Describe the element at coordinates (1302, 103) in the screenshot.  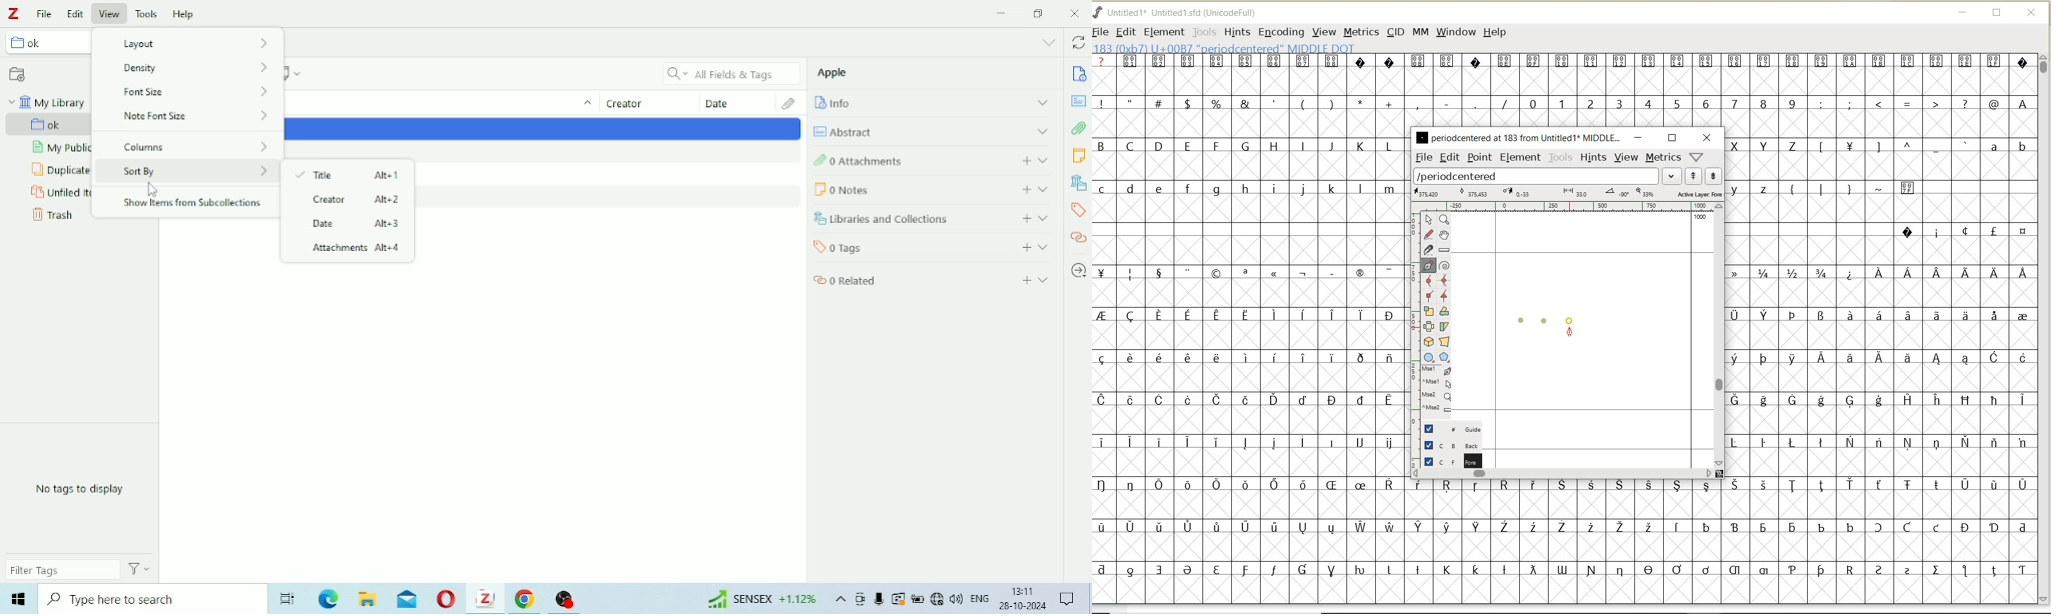
I see `special characters` at that location.